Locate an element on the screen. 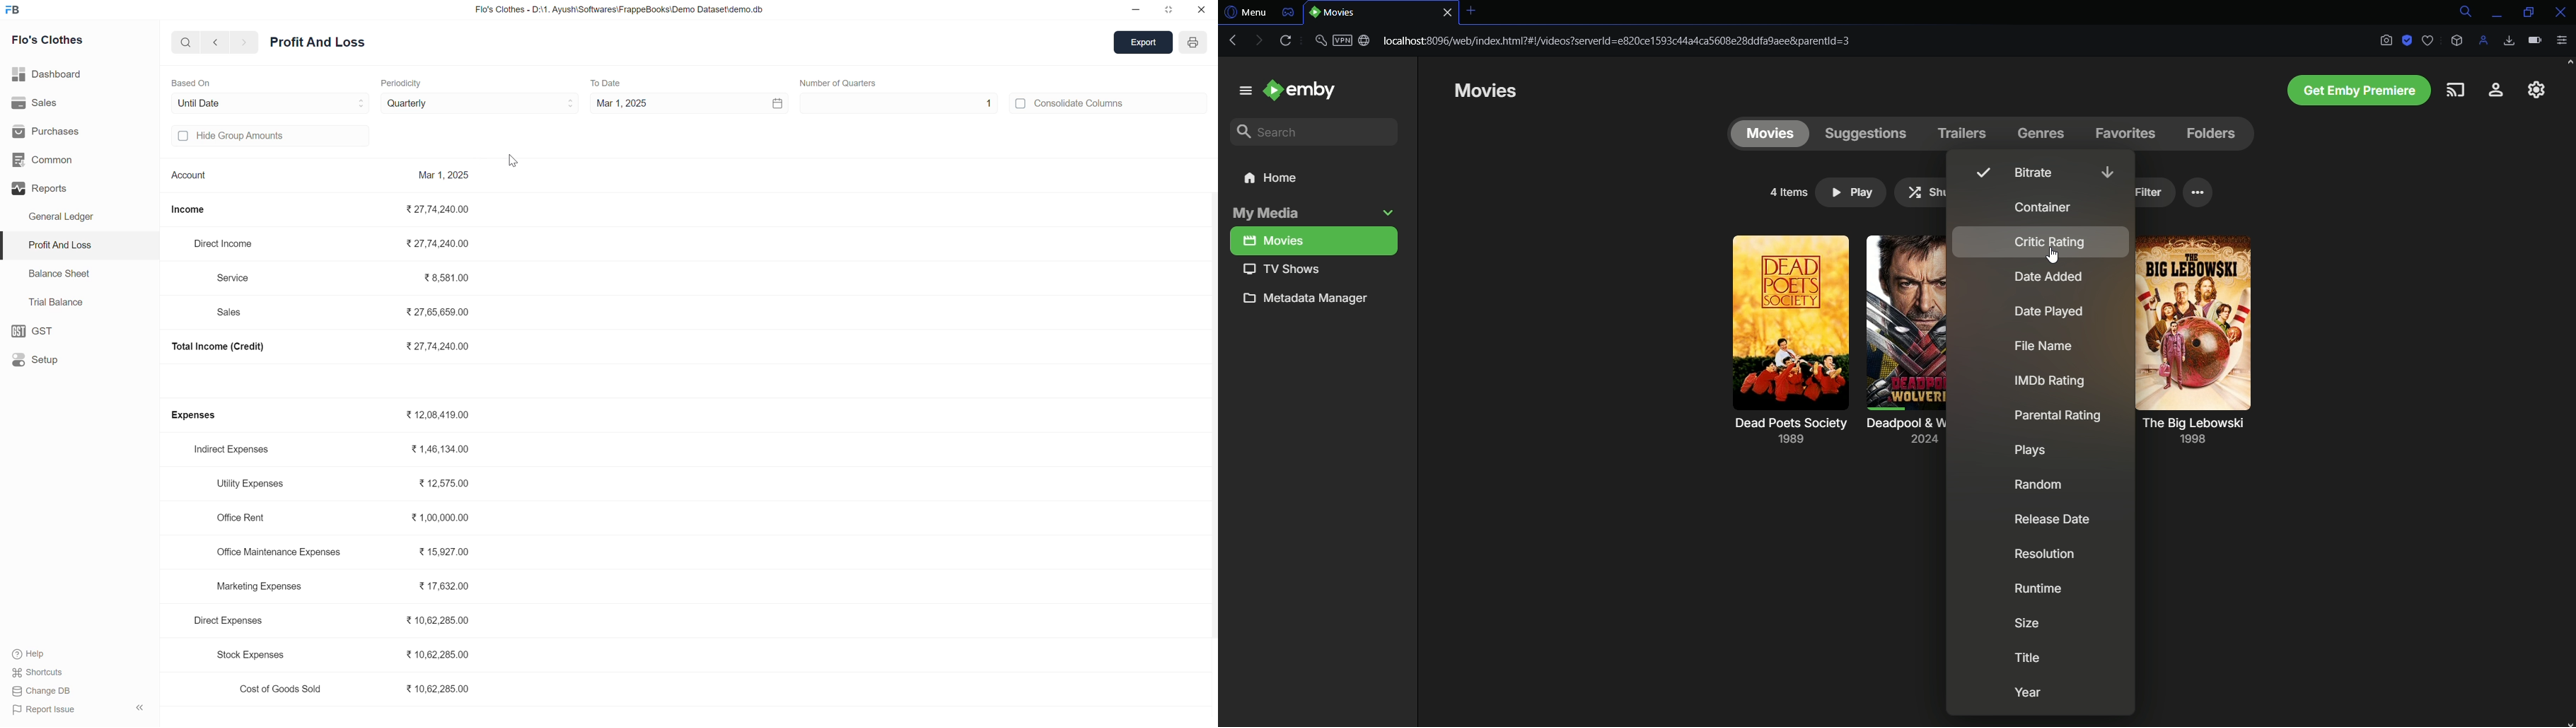 This screenshot has width=2576, height=728. Marketing Expenses is located at coordinates (255, 586).